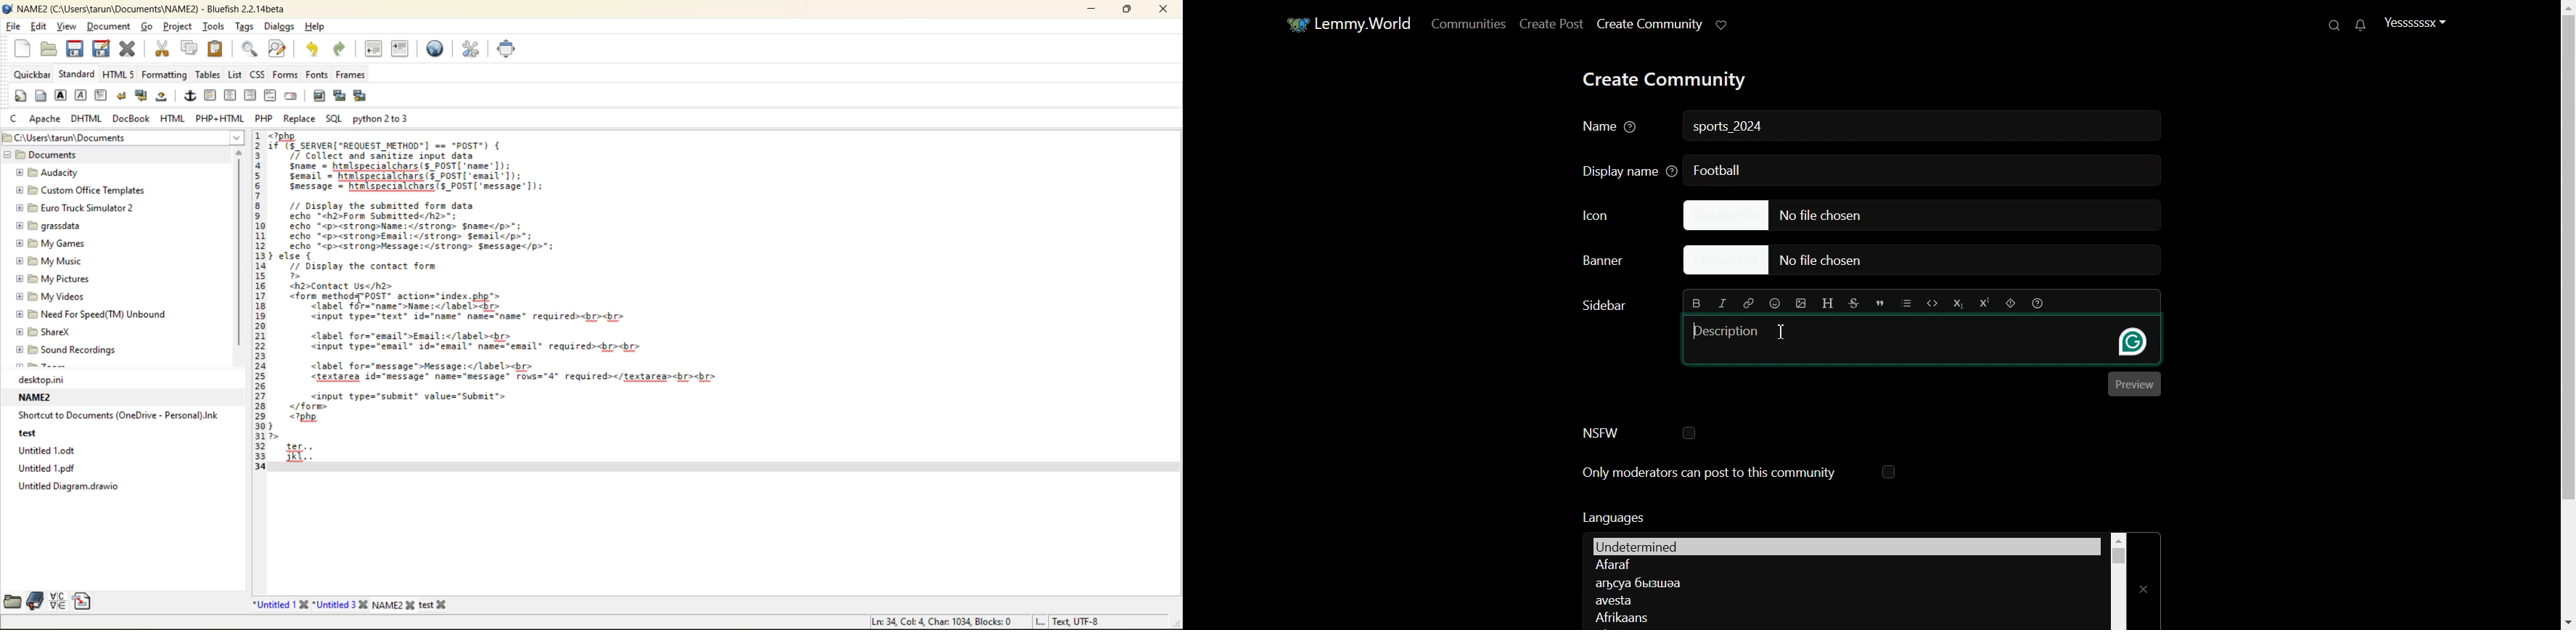  Describe the element at coordinates (122, 136) in the screenshot. I see `file path` at that location.